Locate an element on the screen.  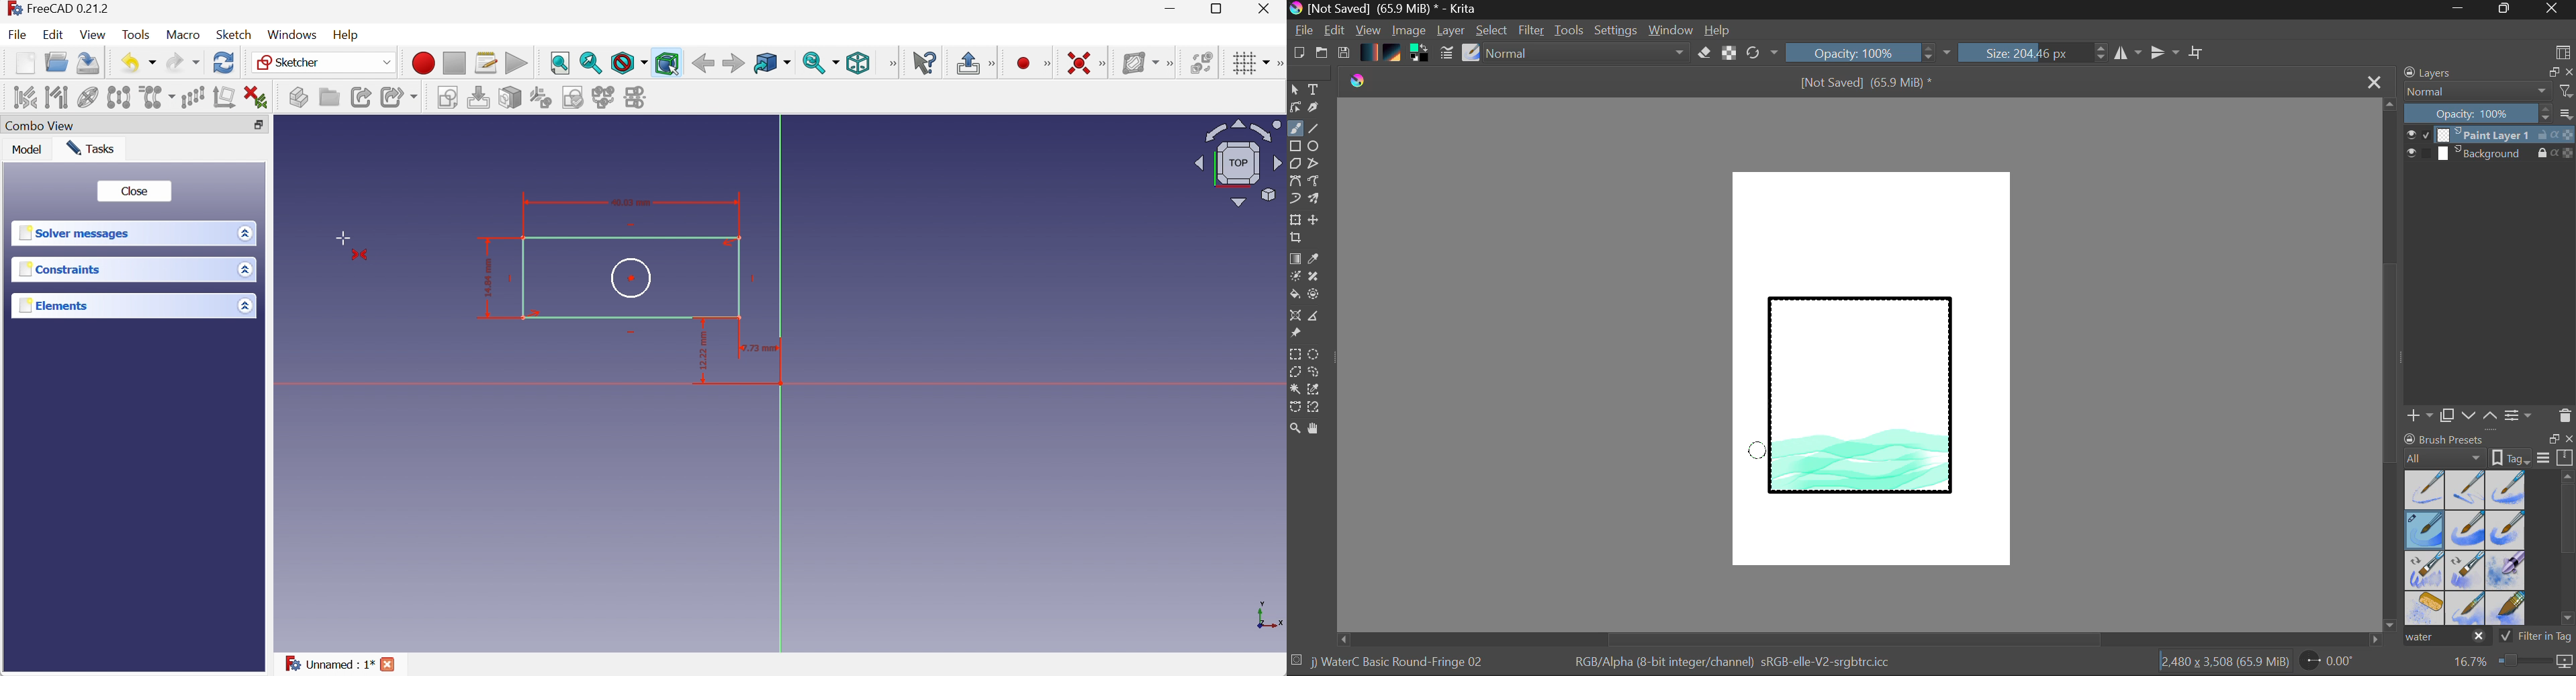
Text is located at coordinates (1314, 88).